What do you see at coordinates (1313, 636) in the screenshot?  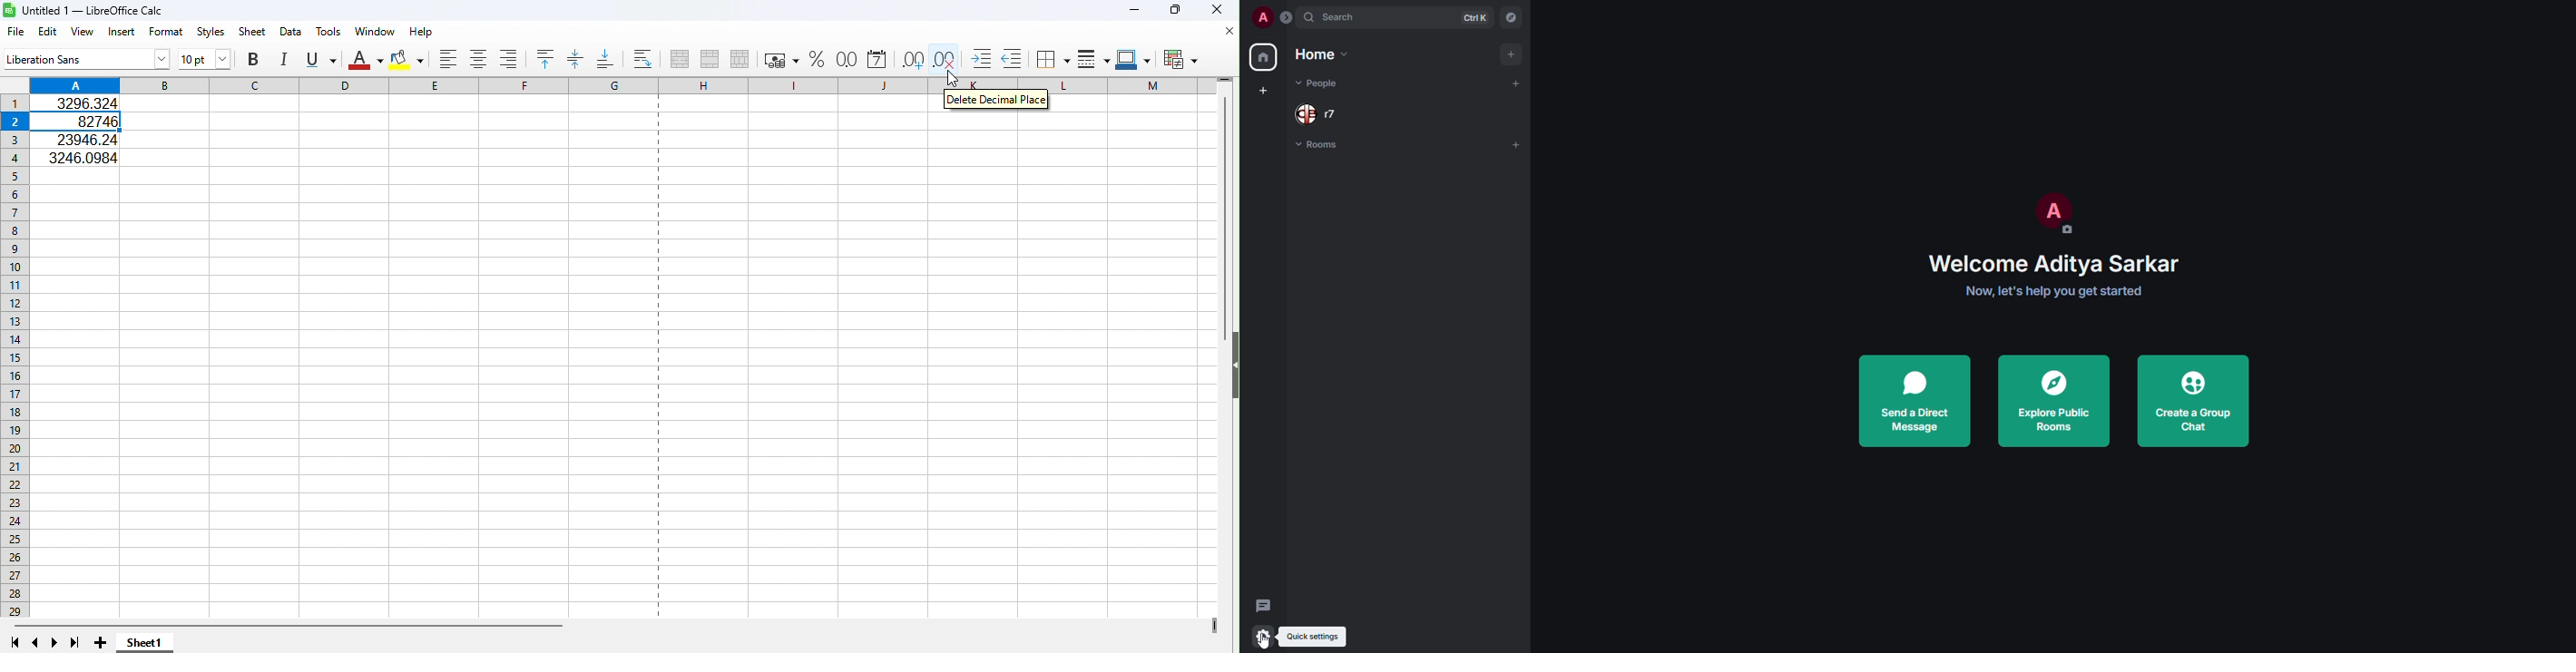 I see `quick settings` at bounding box center [1313, 636].